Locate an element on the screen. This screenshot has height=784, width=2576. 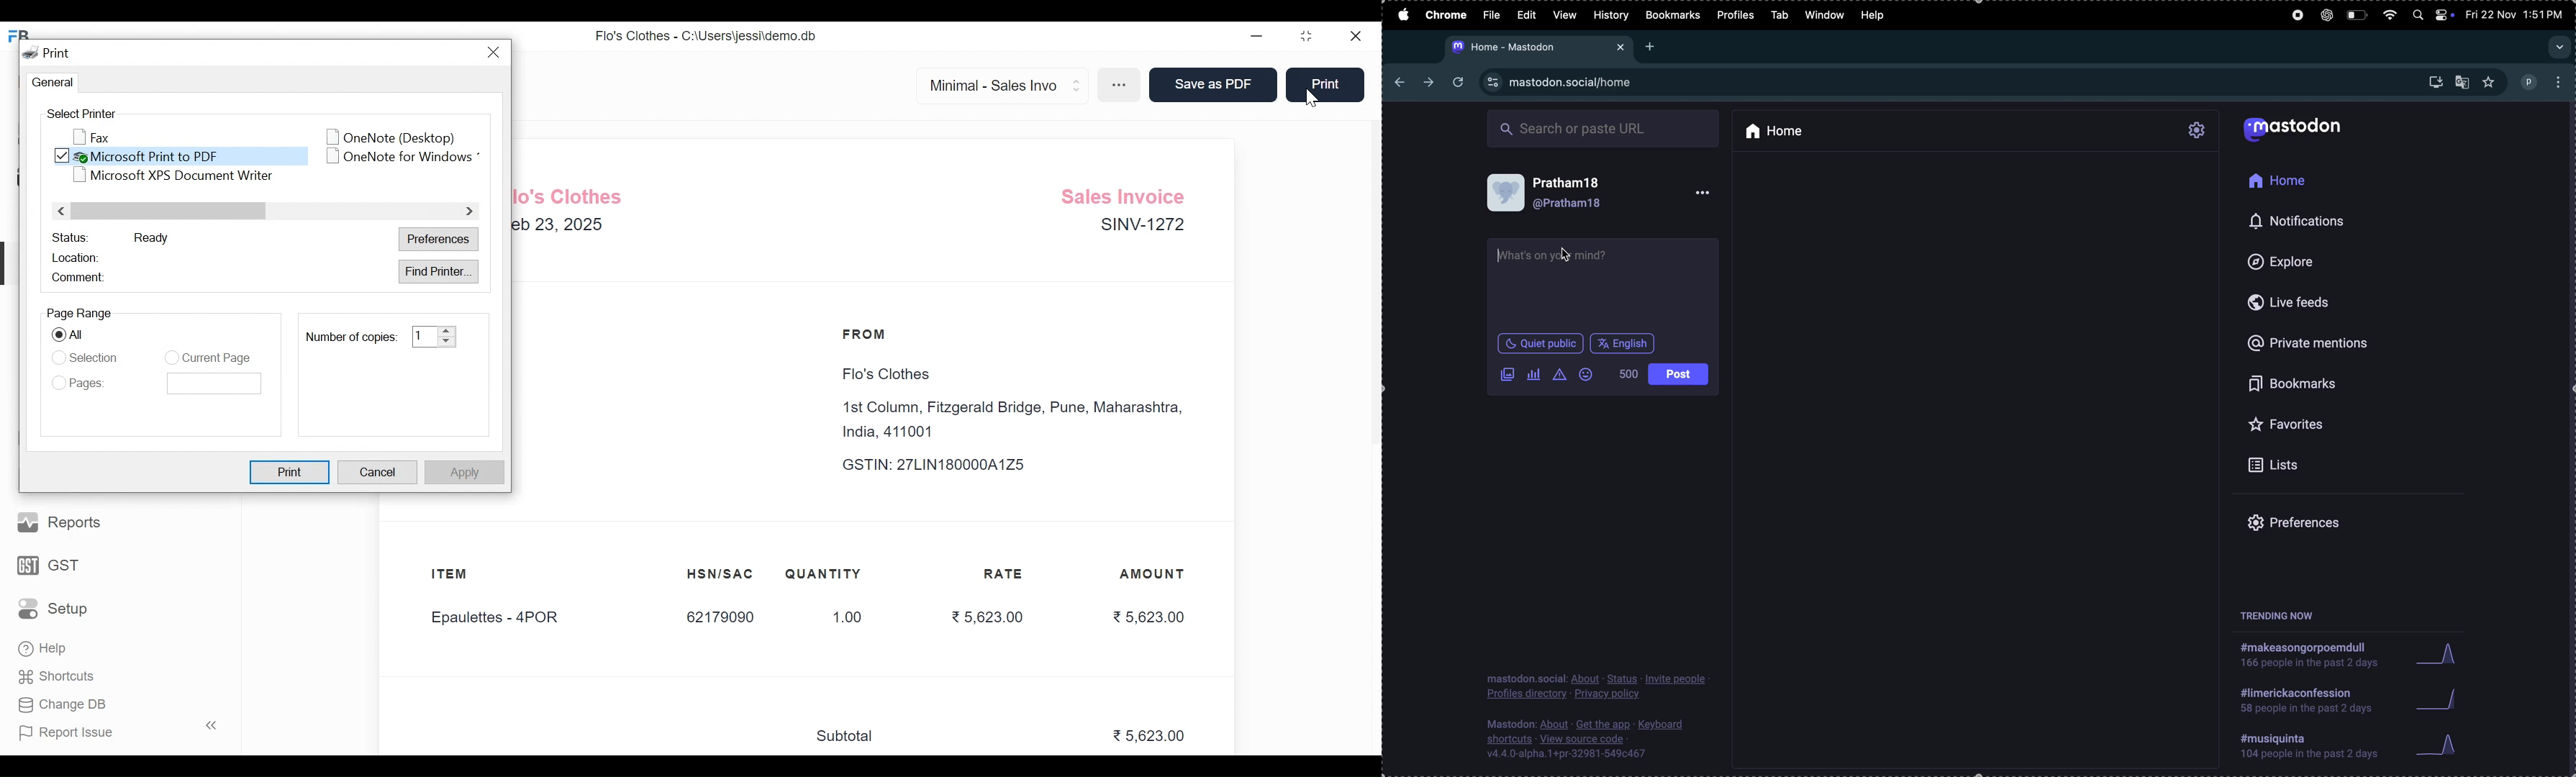
emoji is located at coordinates (1589, 375).